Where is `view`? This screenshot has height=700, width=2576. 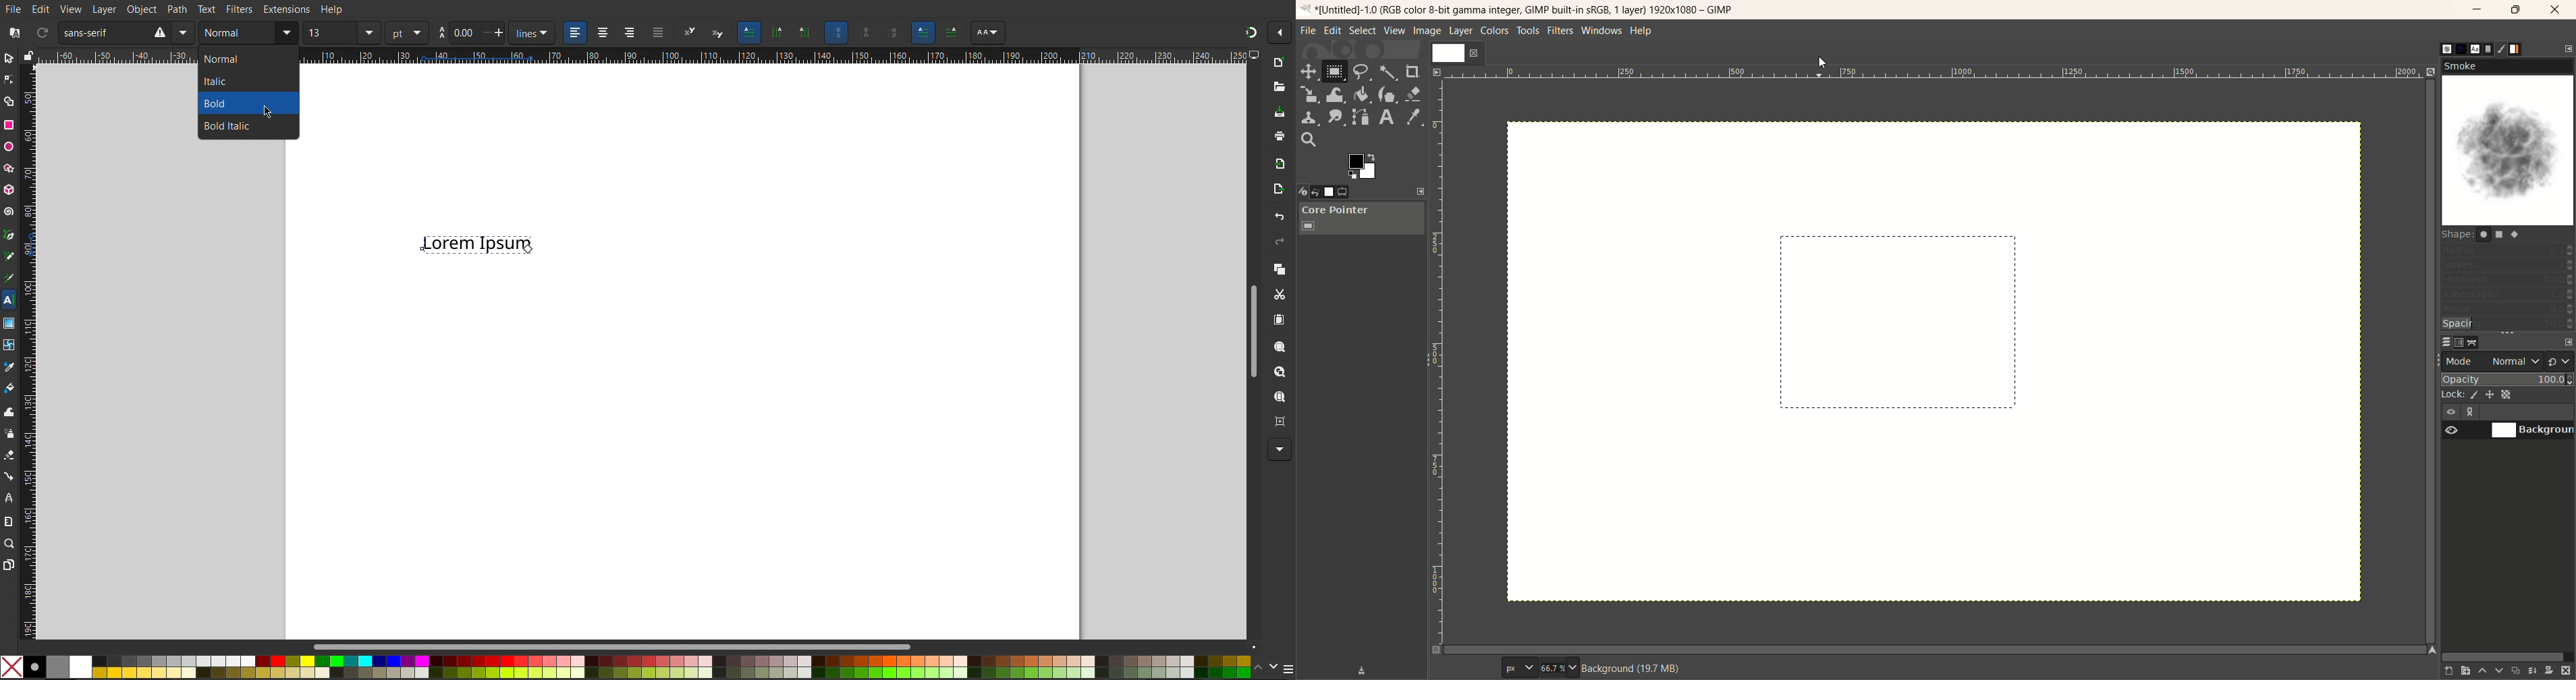 view is located at coordinates (1395, 31).